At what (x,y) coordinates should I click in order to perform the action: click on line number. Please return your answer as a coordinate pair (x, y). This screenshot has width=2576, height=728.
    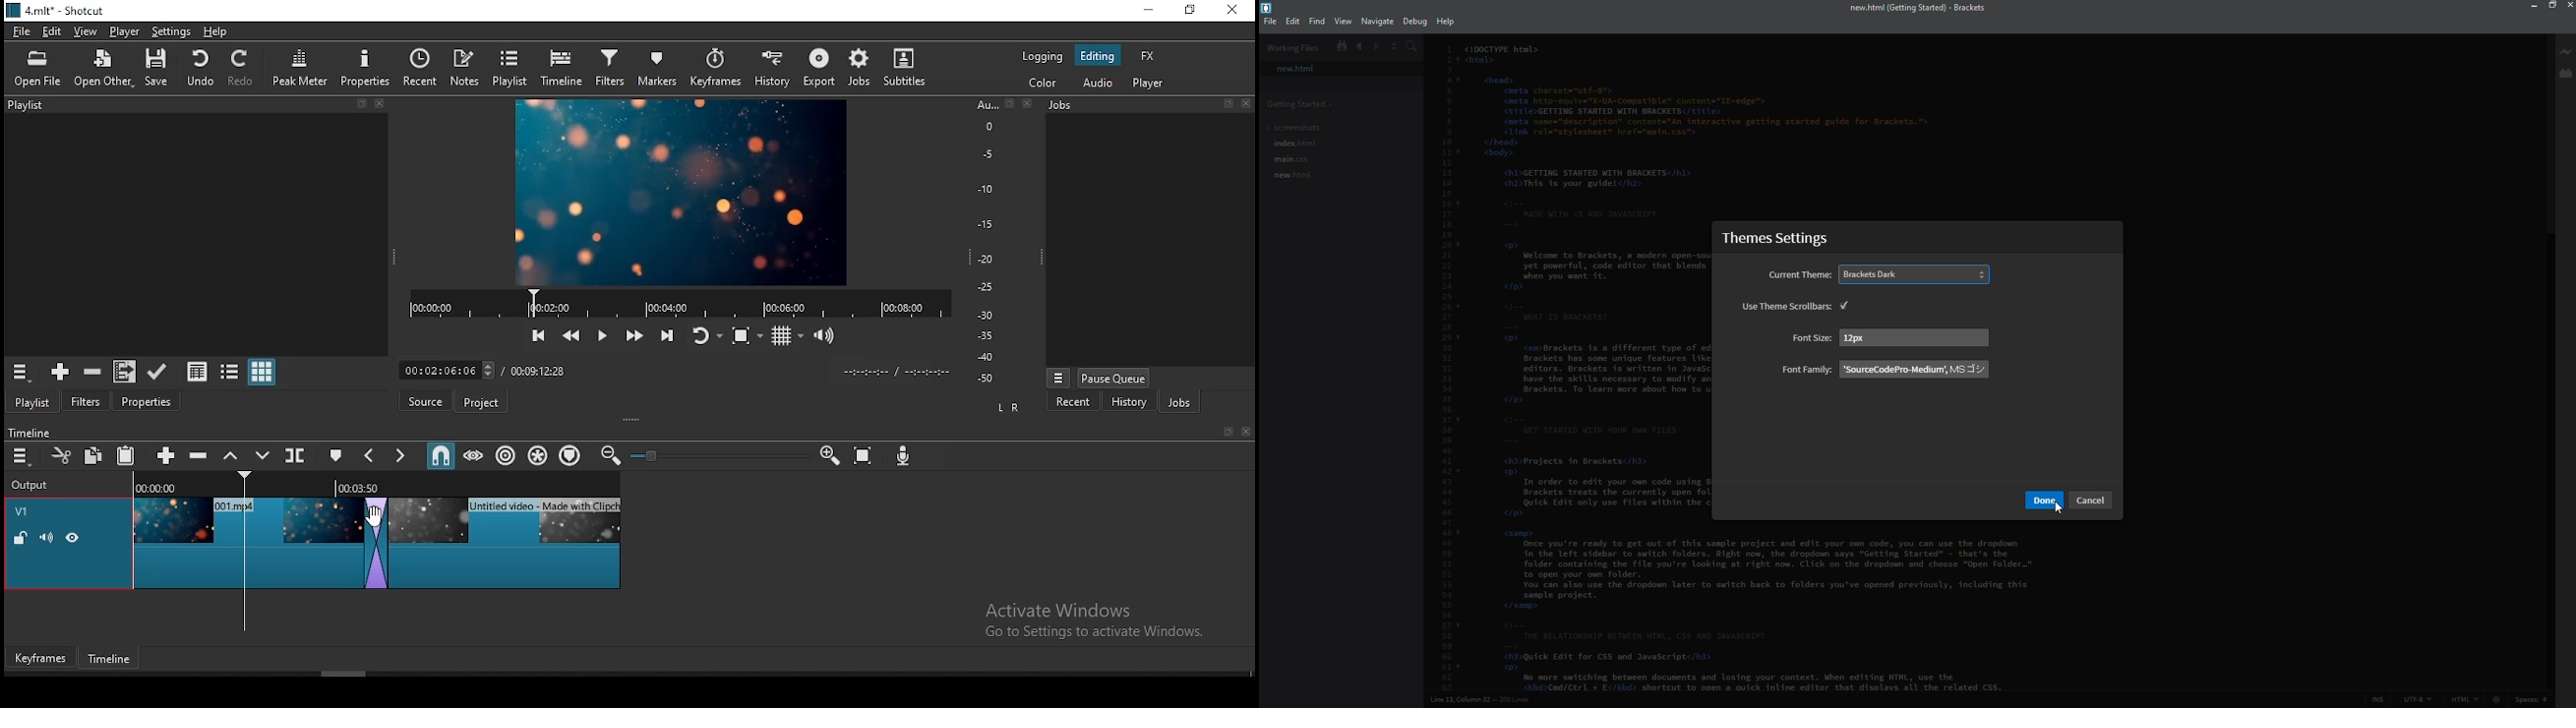
    Looking at the image, I should click on (1482, 699).